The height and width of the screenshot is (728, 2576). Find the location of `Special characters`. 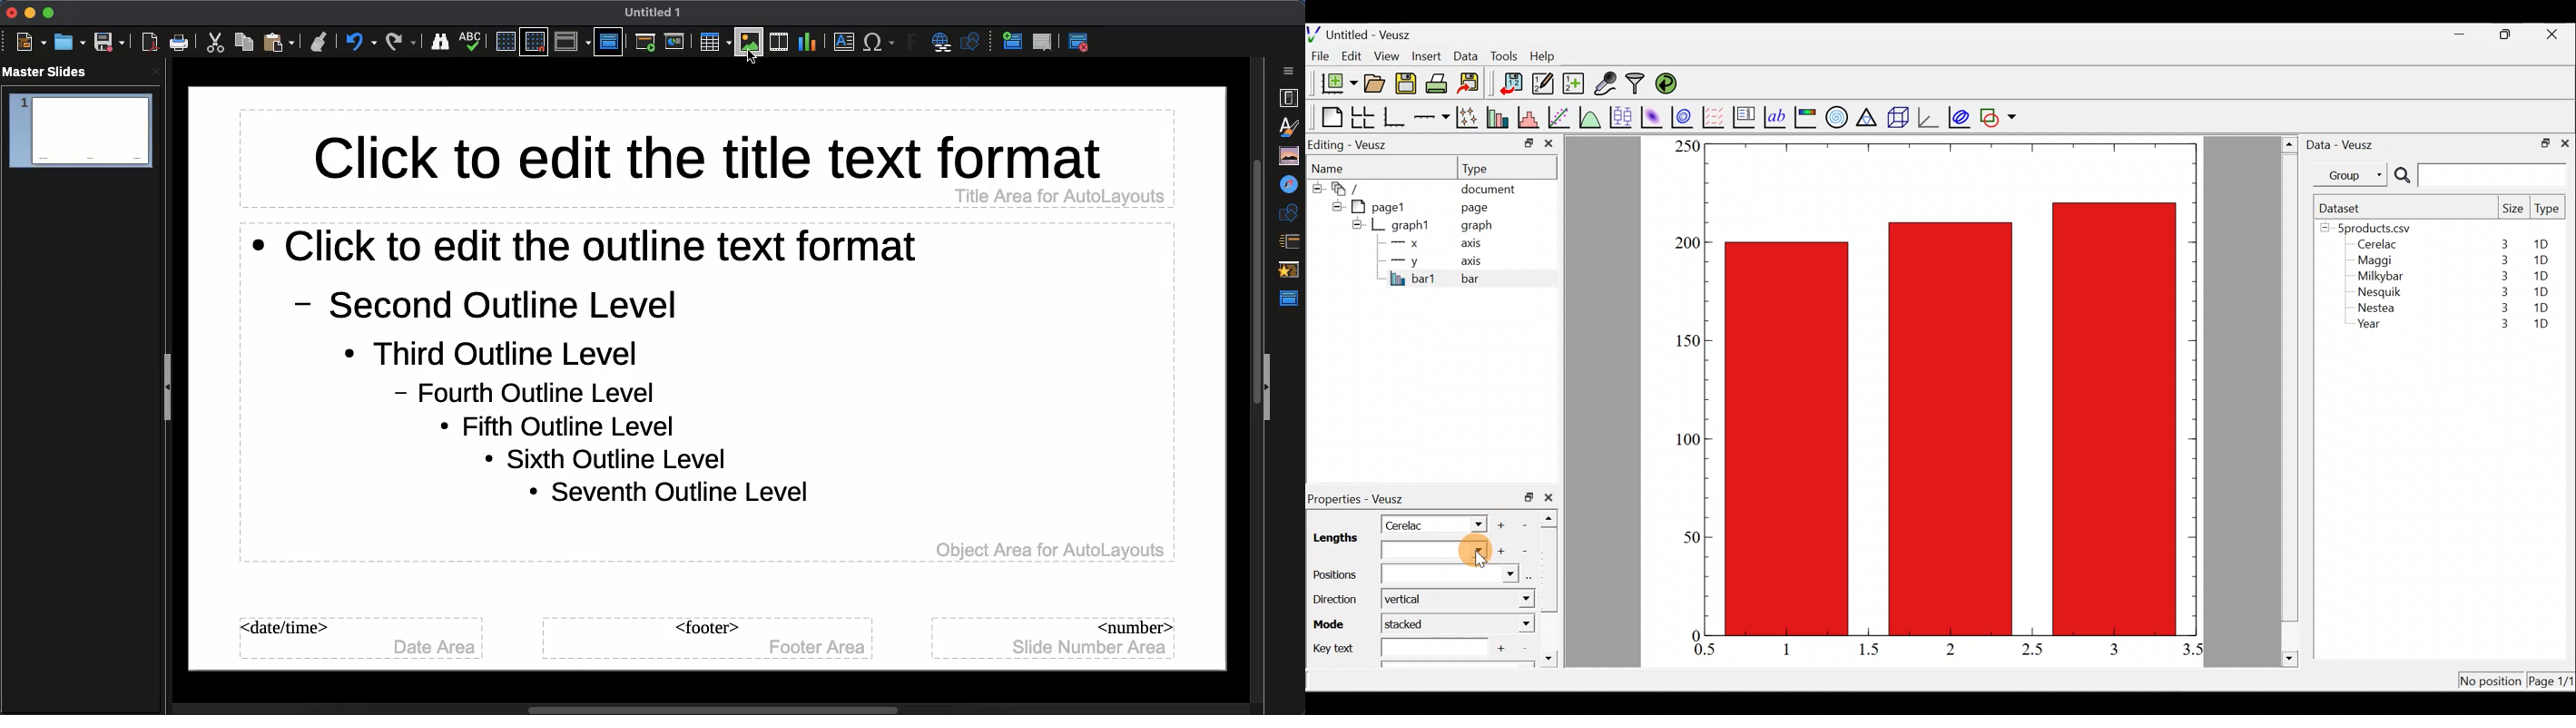

Special characters is located at coordinates (880, 43).